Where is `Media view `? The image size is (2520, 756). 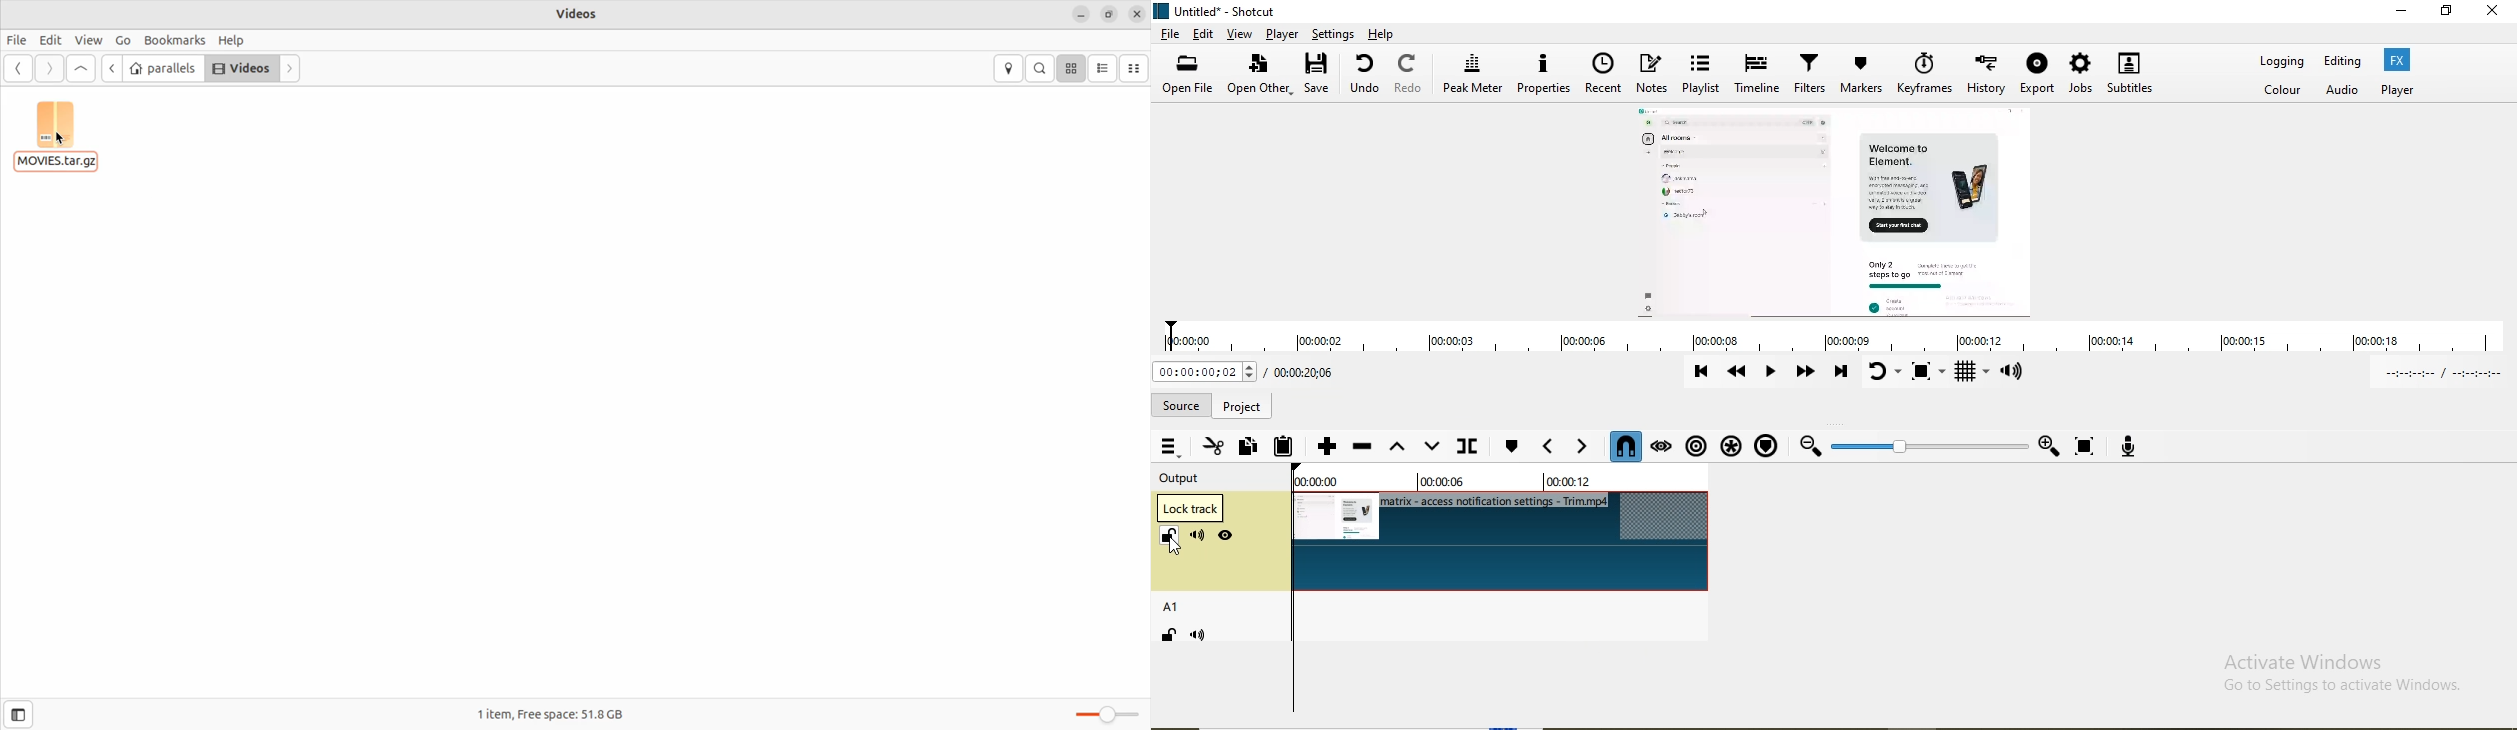 Media view  is located at coordinates (1840, 212).